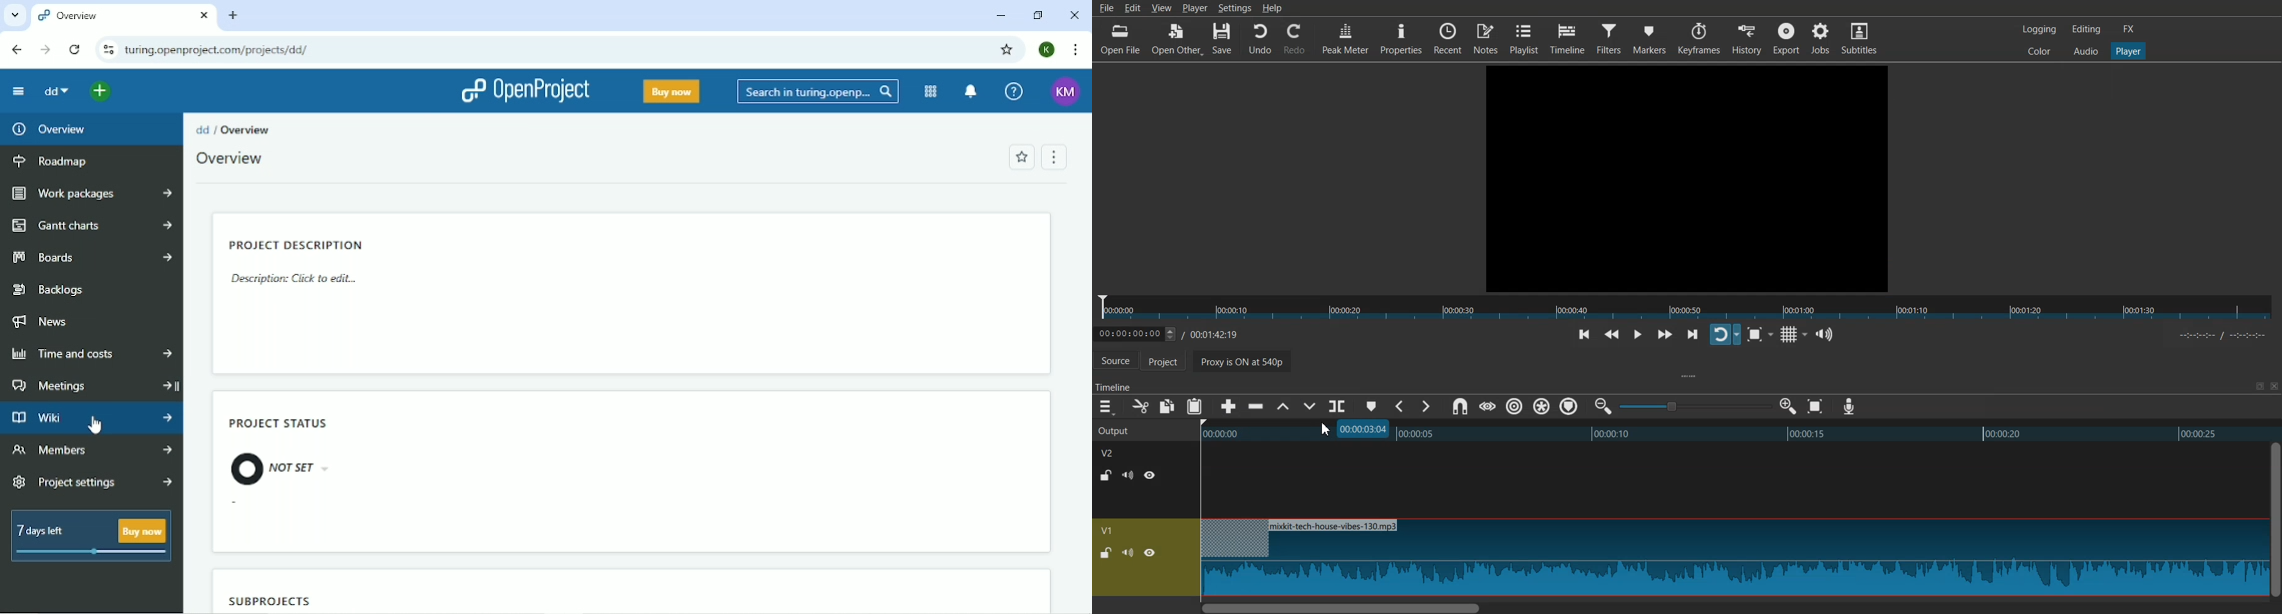 This screenshot has height=616, width=2296. What do you see at coordinates (819, 91) in the screenshot?
I see `Search` at bounding box center [819, 91].